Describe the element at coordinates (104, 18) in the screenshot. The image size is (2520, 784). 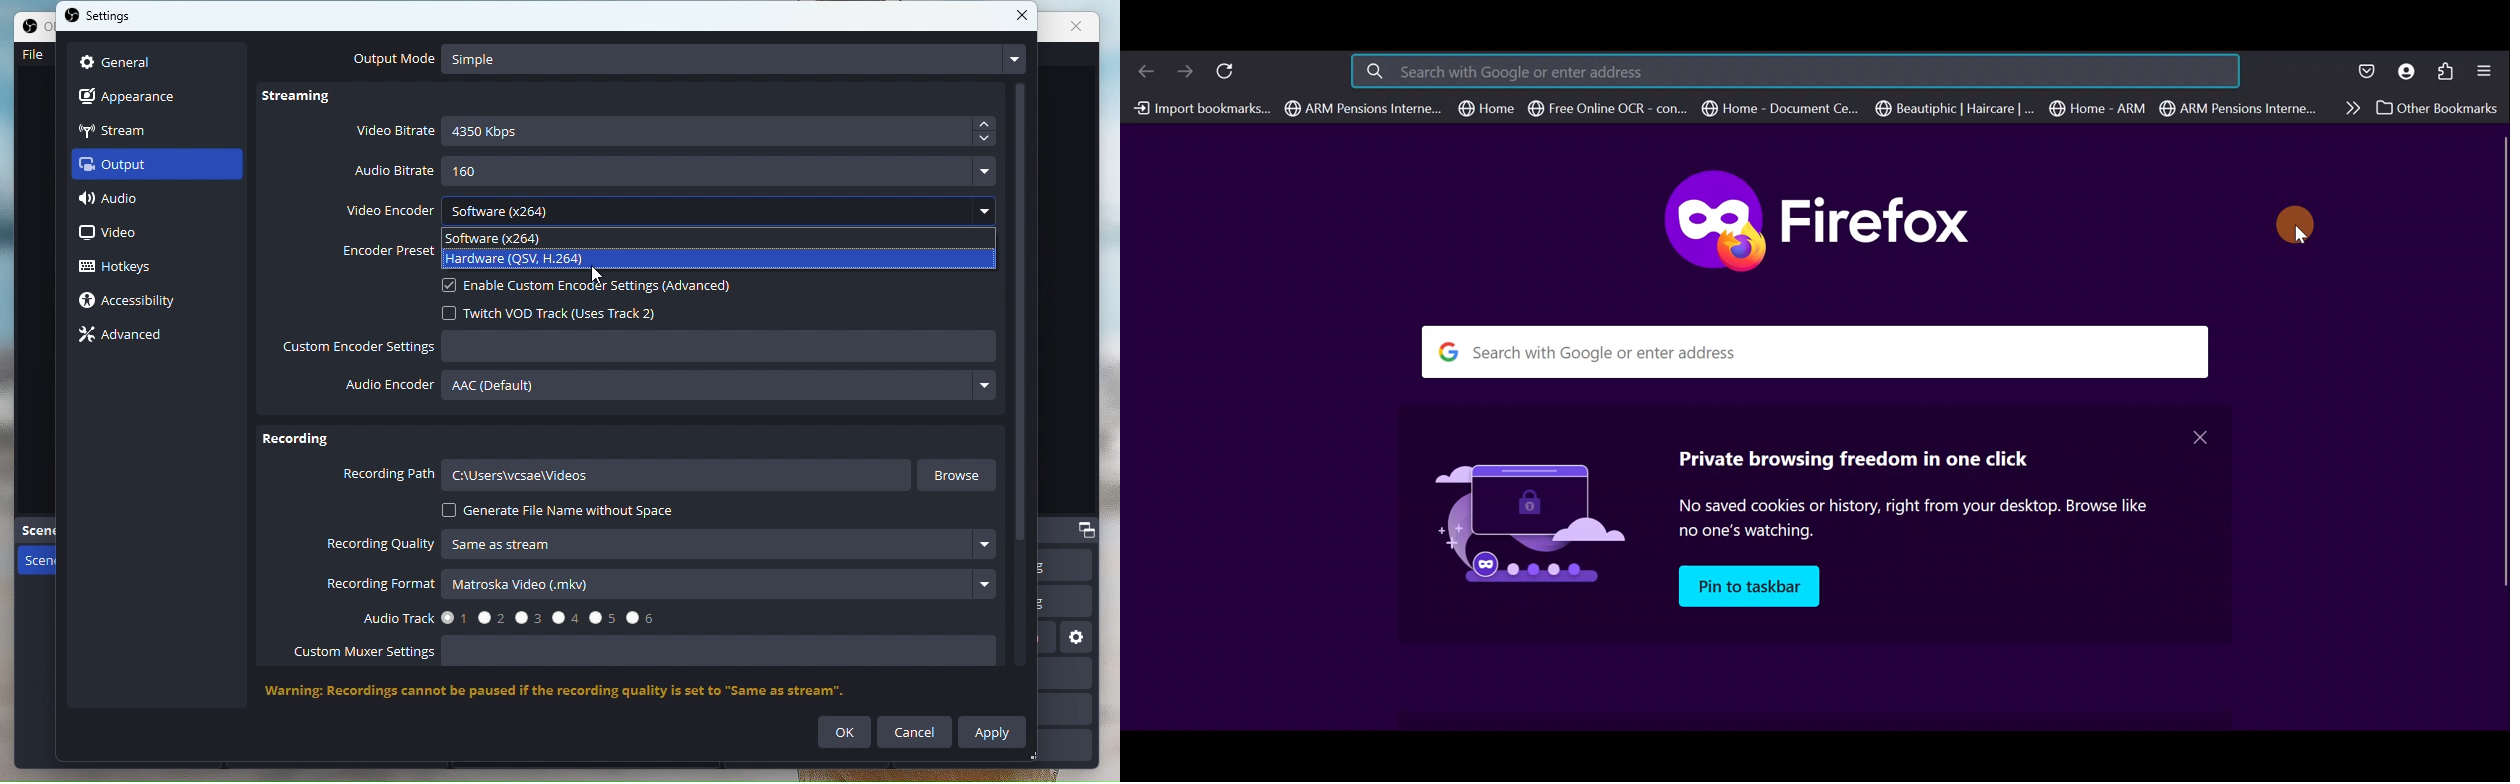
I see `settings` at that location.